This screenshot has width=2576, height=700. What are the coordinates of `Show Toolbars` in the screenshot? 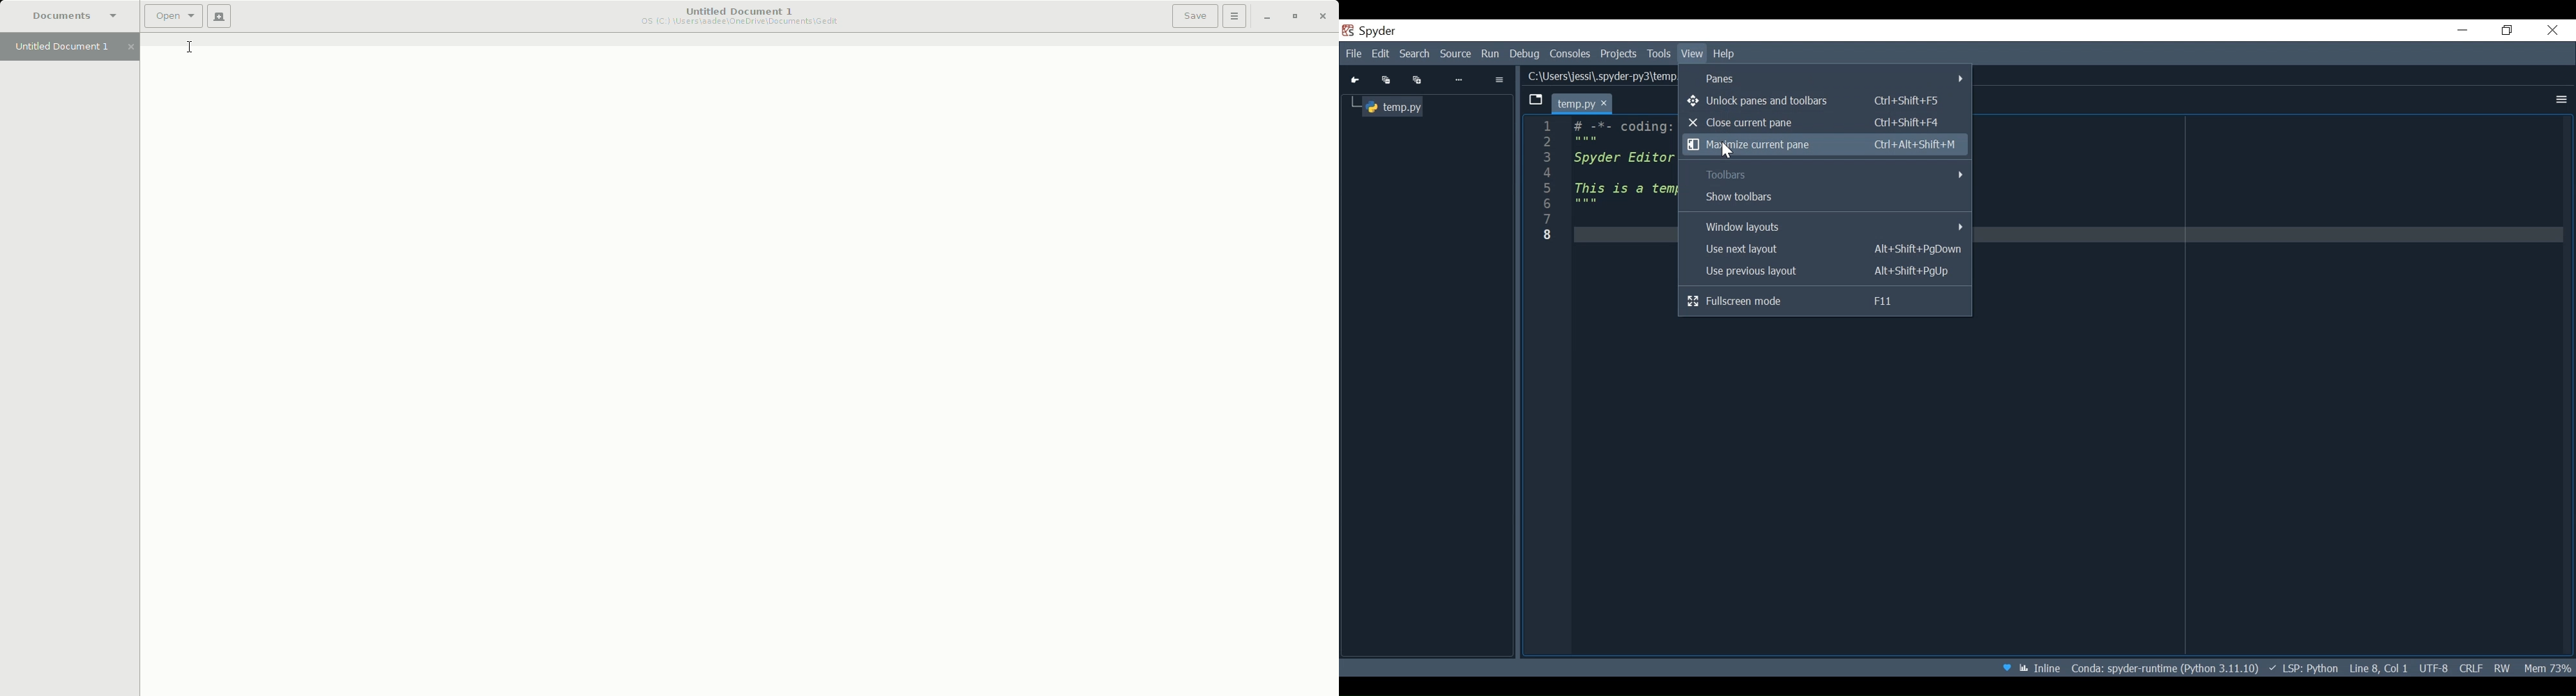 It's located at (1827, 198).